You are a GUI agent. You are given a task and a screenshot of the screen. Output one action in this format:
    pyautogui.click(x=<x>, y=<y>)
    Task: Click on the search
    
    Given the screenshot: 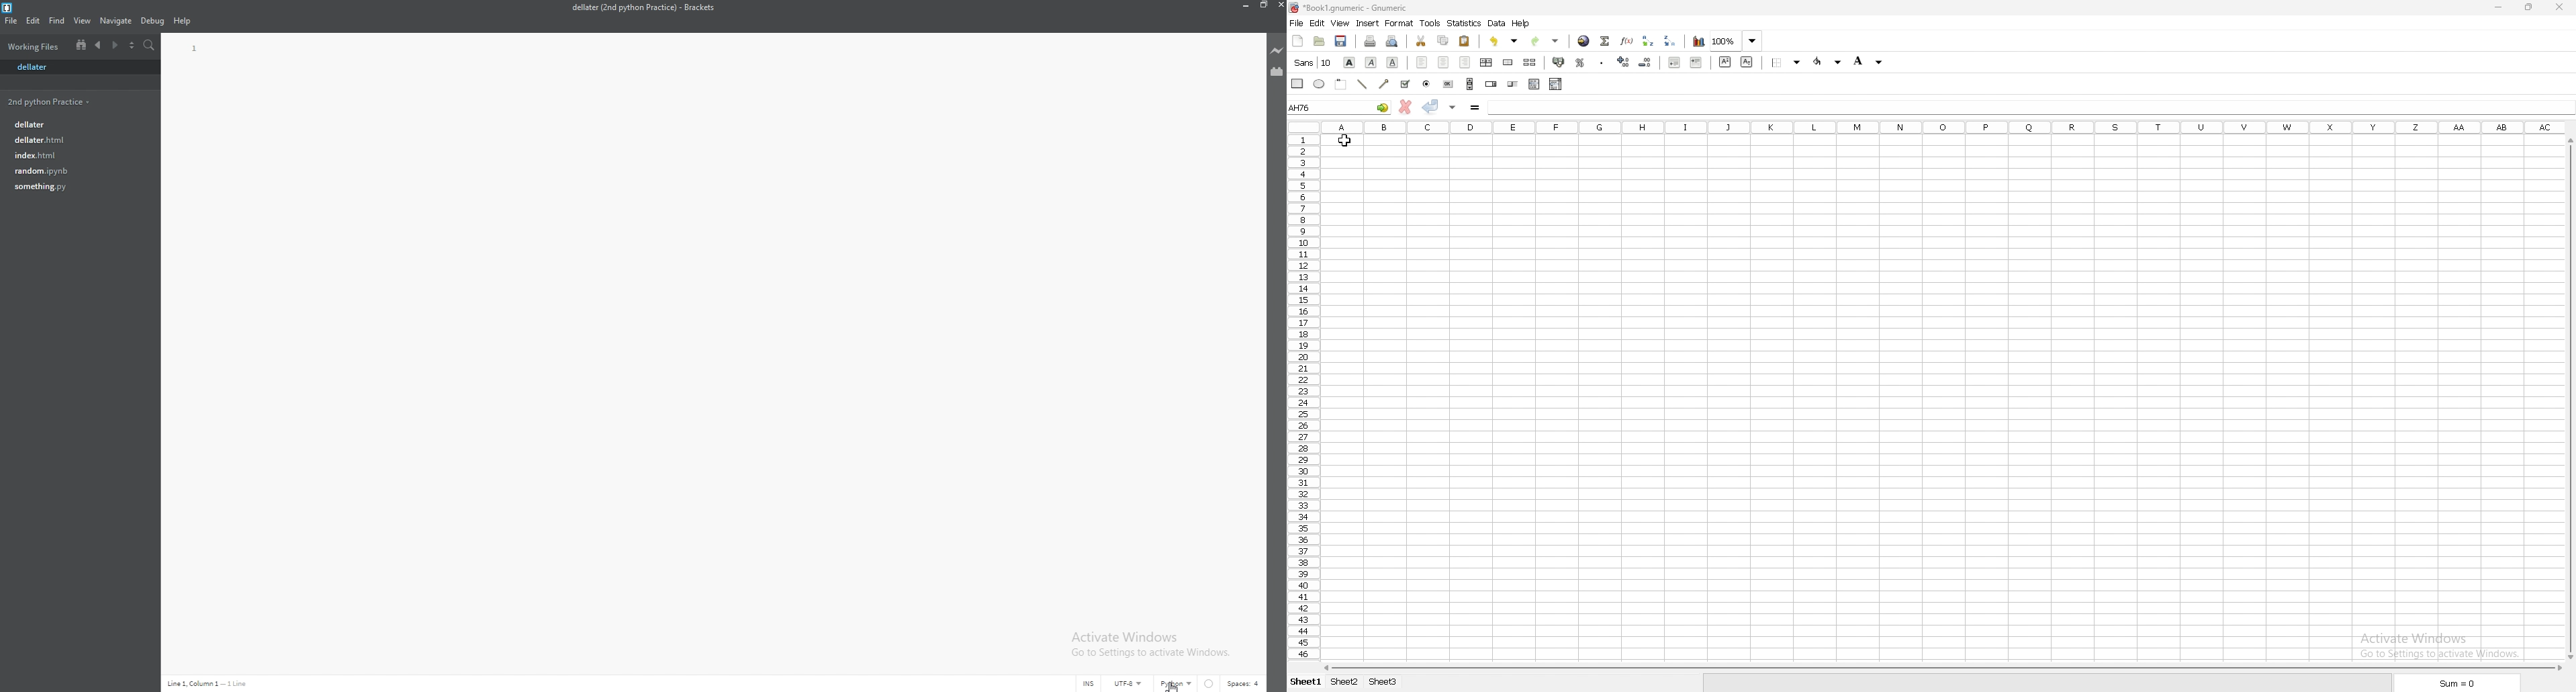 What is the action you would take?
    pyautogui.click(x=150, y=46)
    